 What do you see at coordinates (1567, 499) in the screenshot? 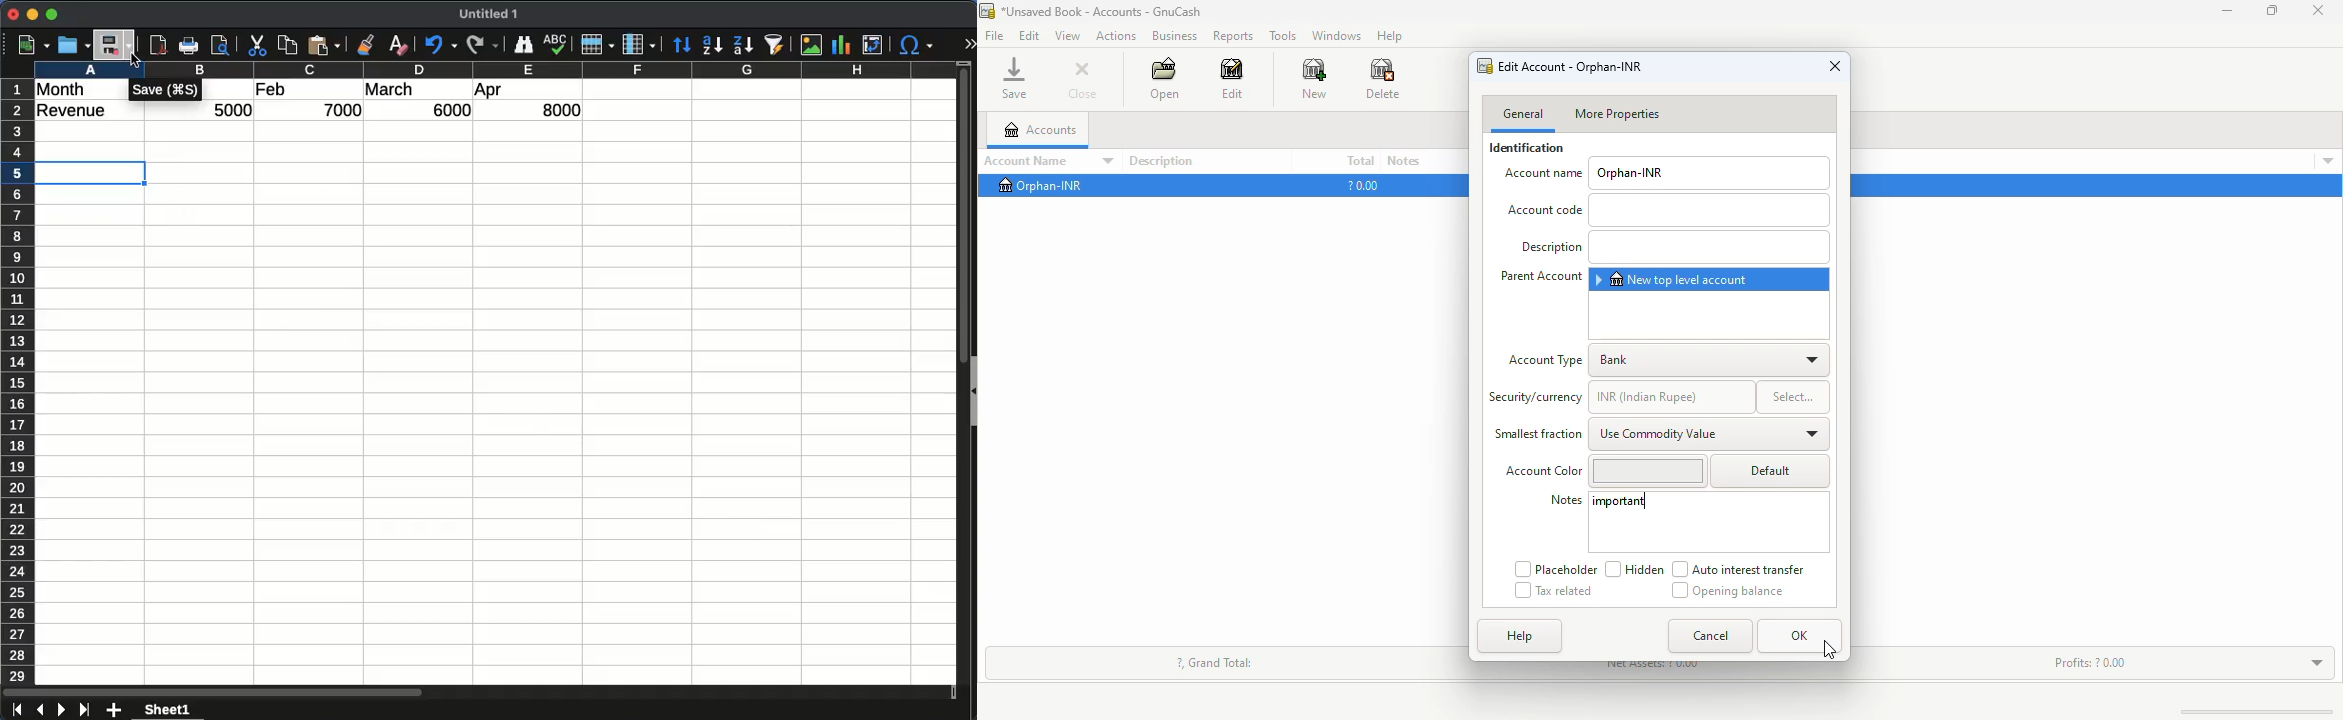
I see `notes` at bounding box center [1567, 499].